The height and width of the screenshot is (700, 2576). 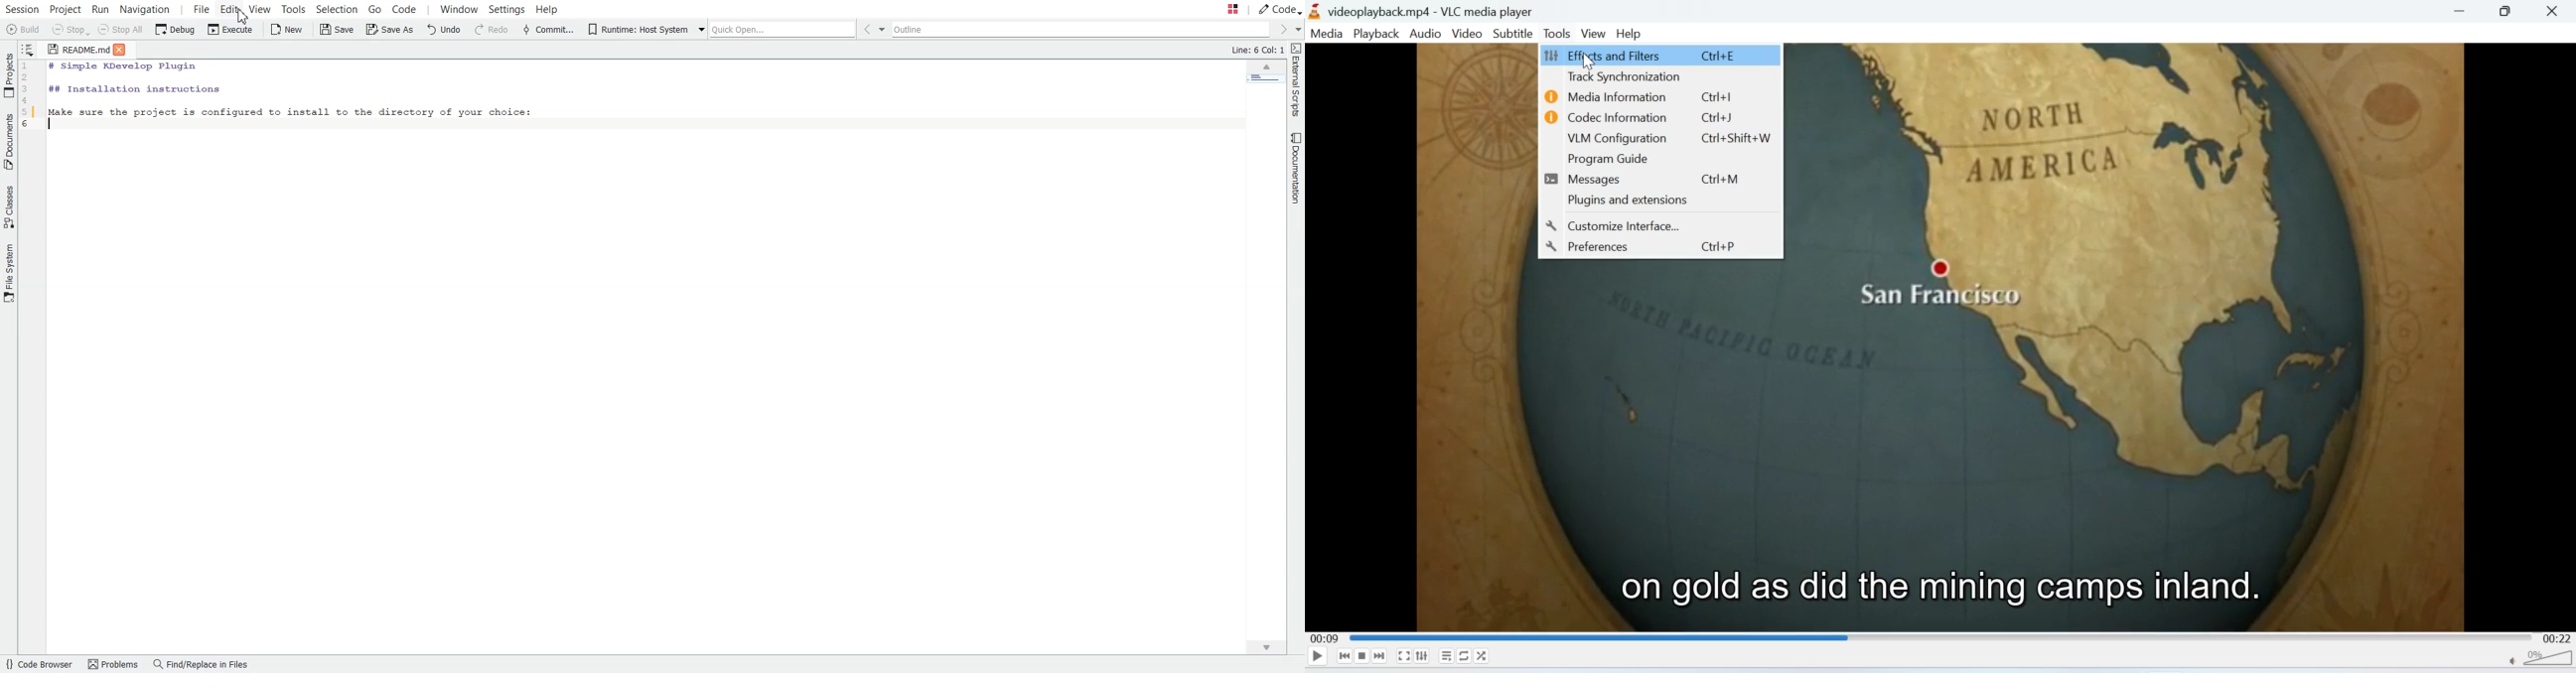 What do you see at coordinates (1940, 444) in the screenshot?
I see `Video playback` at bounding box center [1940, 444].